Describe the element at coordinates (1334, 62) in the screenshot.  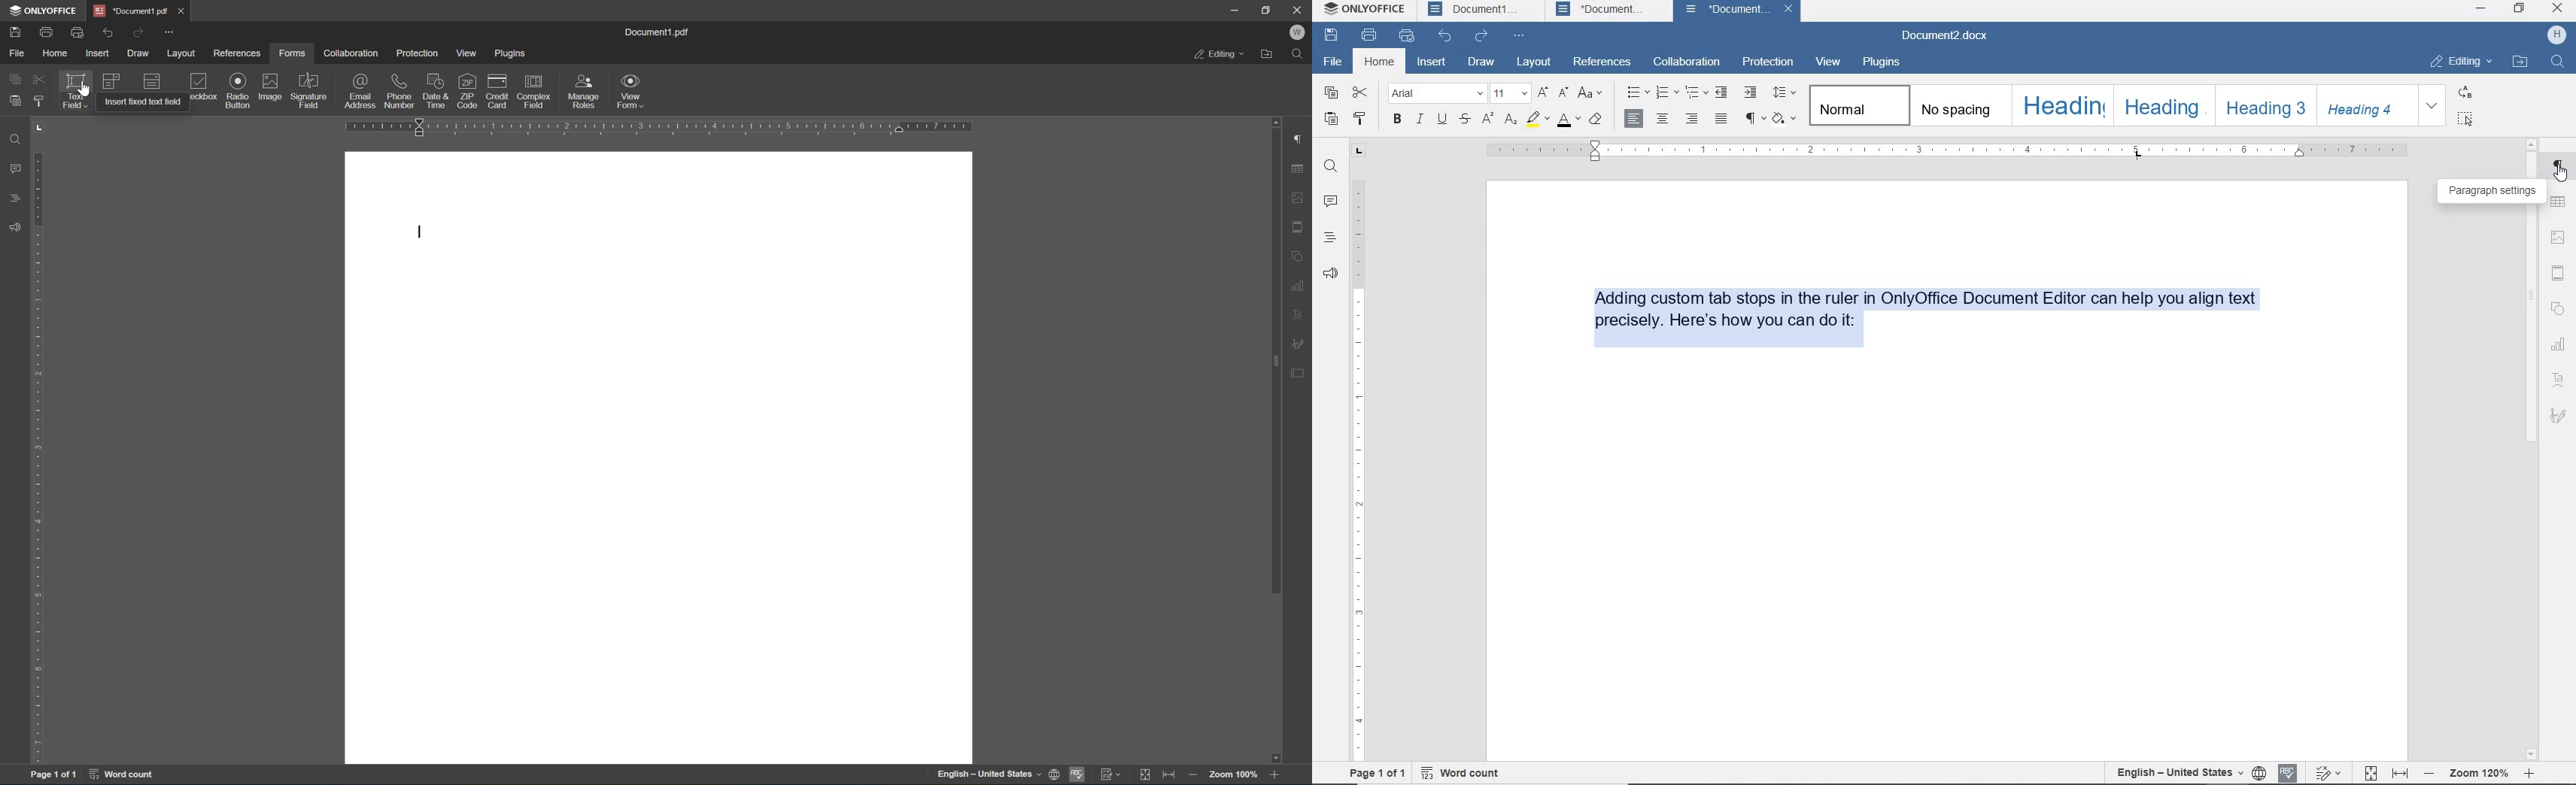
I see `file` at that location.